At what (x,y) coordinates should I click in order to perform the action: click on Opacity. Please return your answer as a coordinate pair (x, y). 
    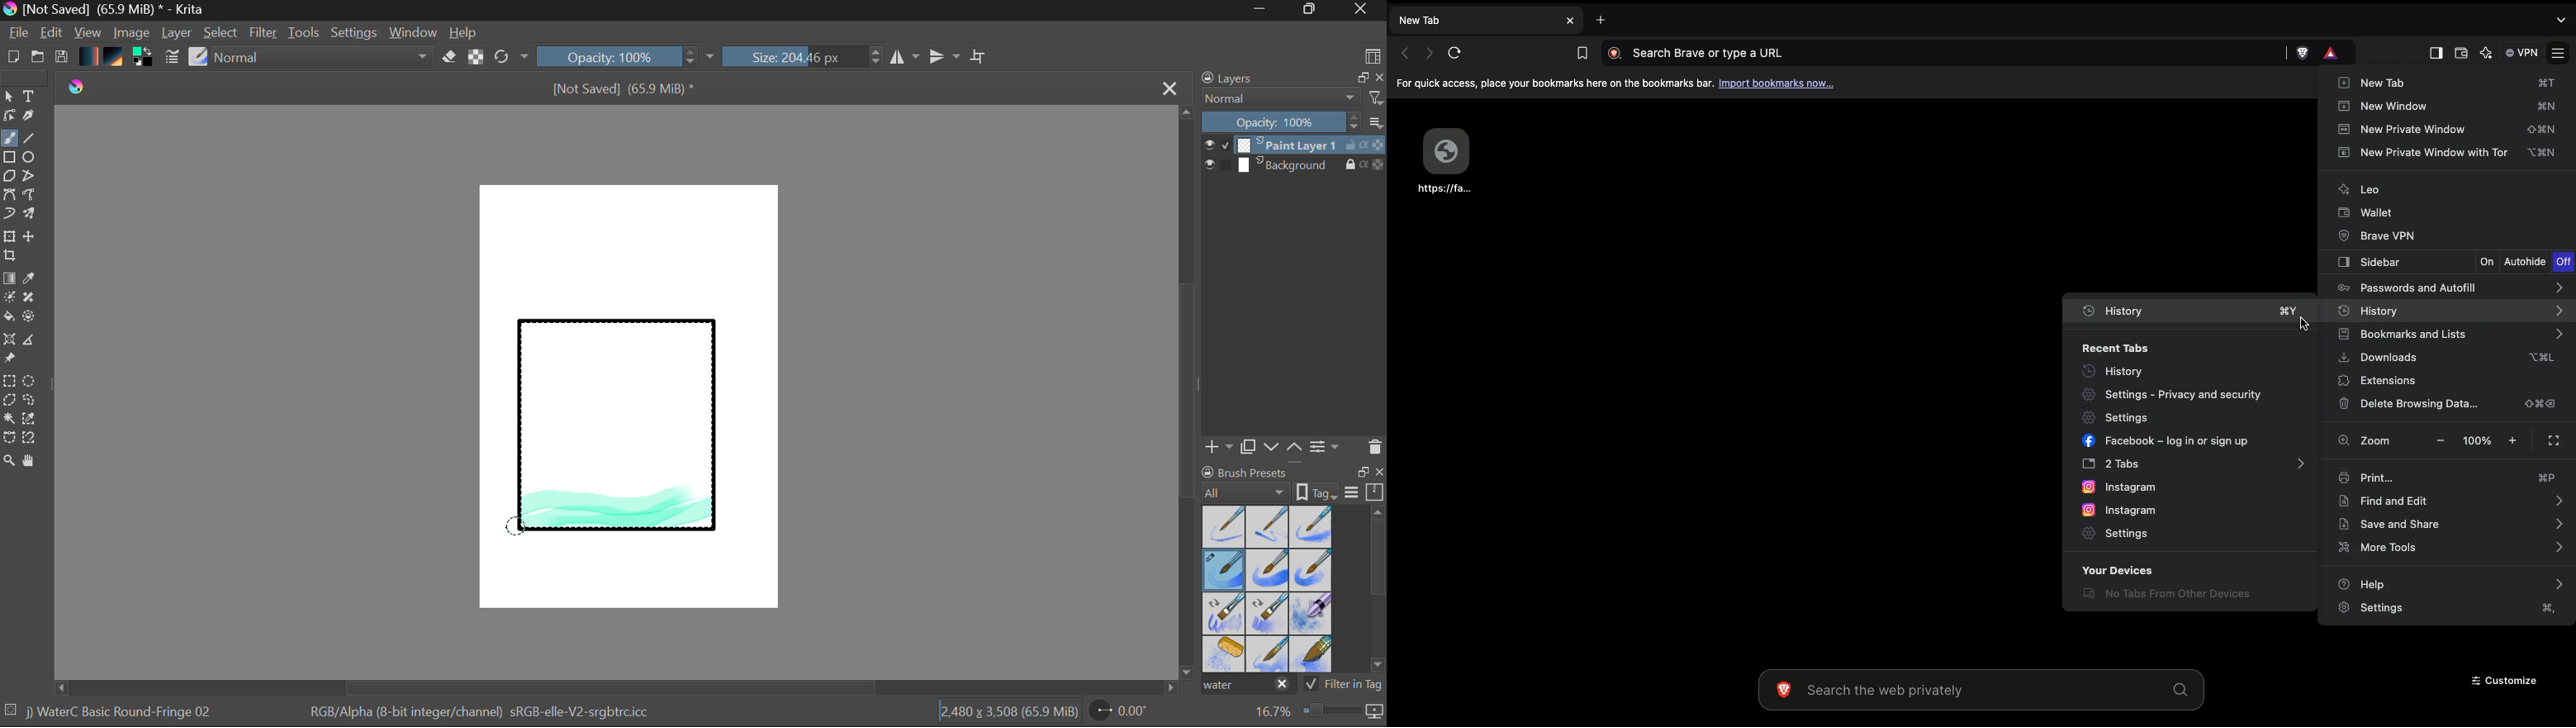
    Looking at the image, I should click on (628, 56).